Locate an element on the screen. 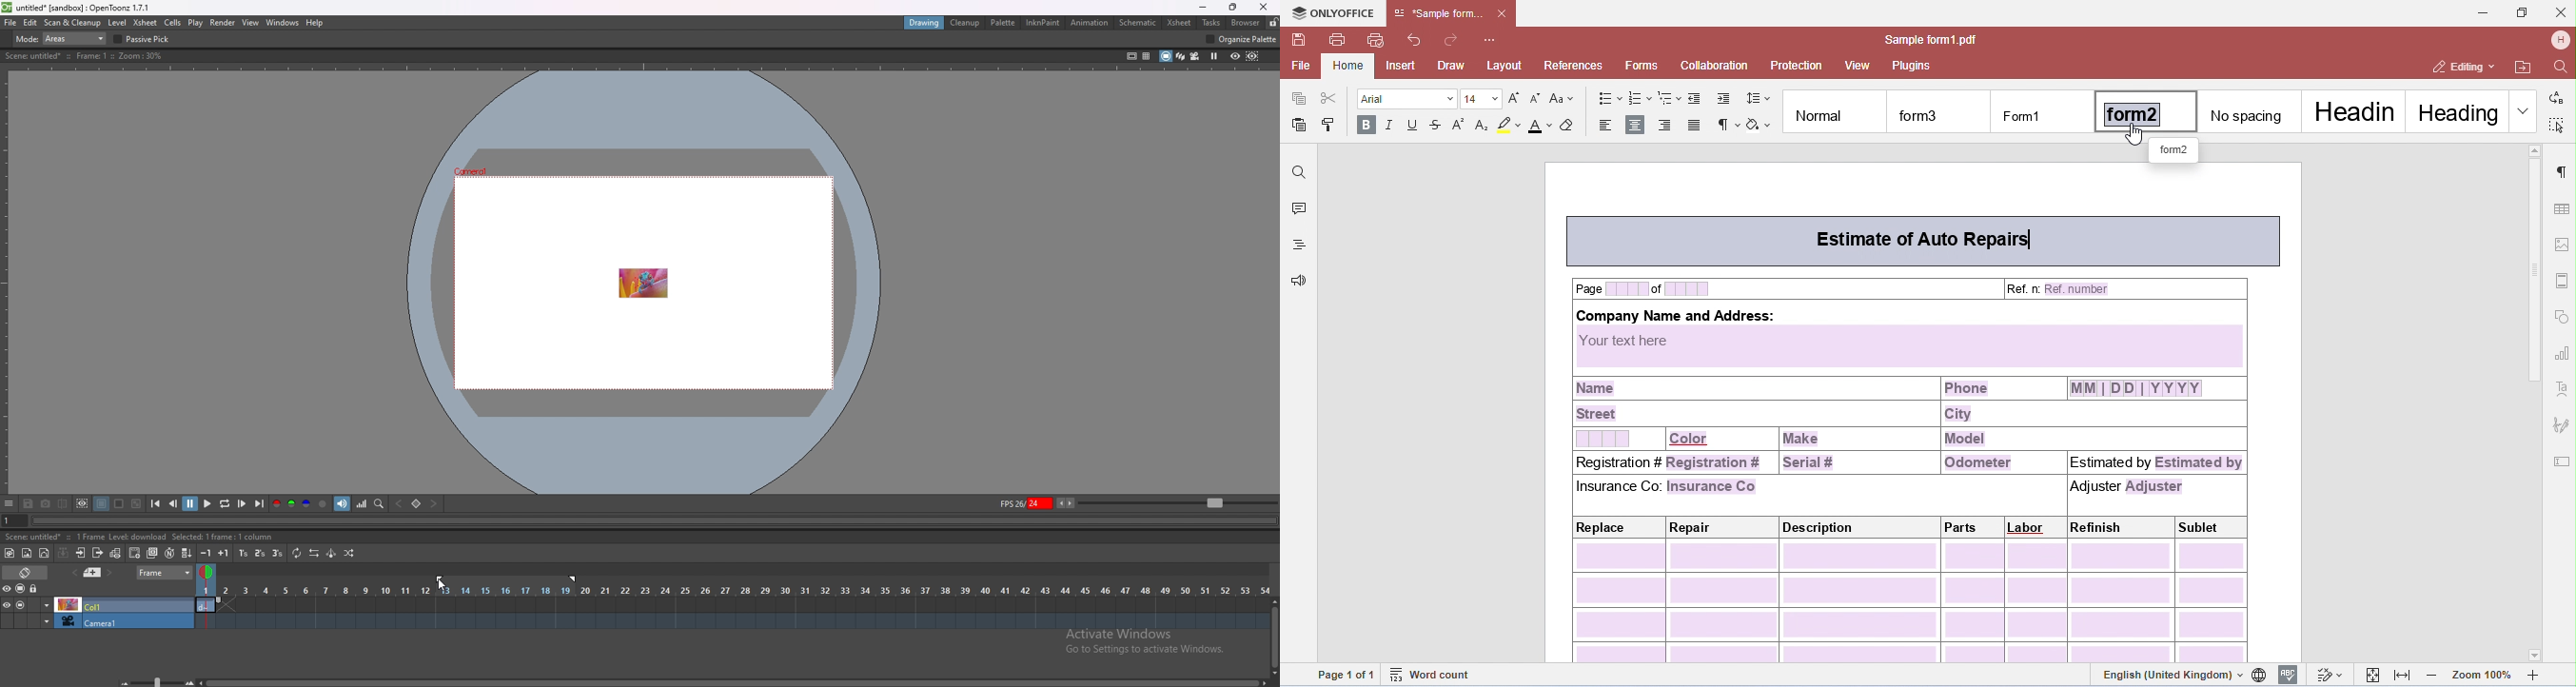 Image resolution: width=2576 pixels, height=700 pixels. compare to snapshot is located at coordinates (63, 504).